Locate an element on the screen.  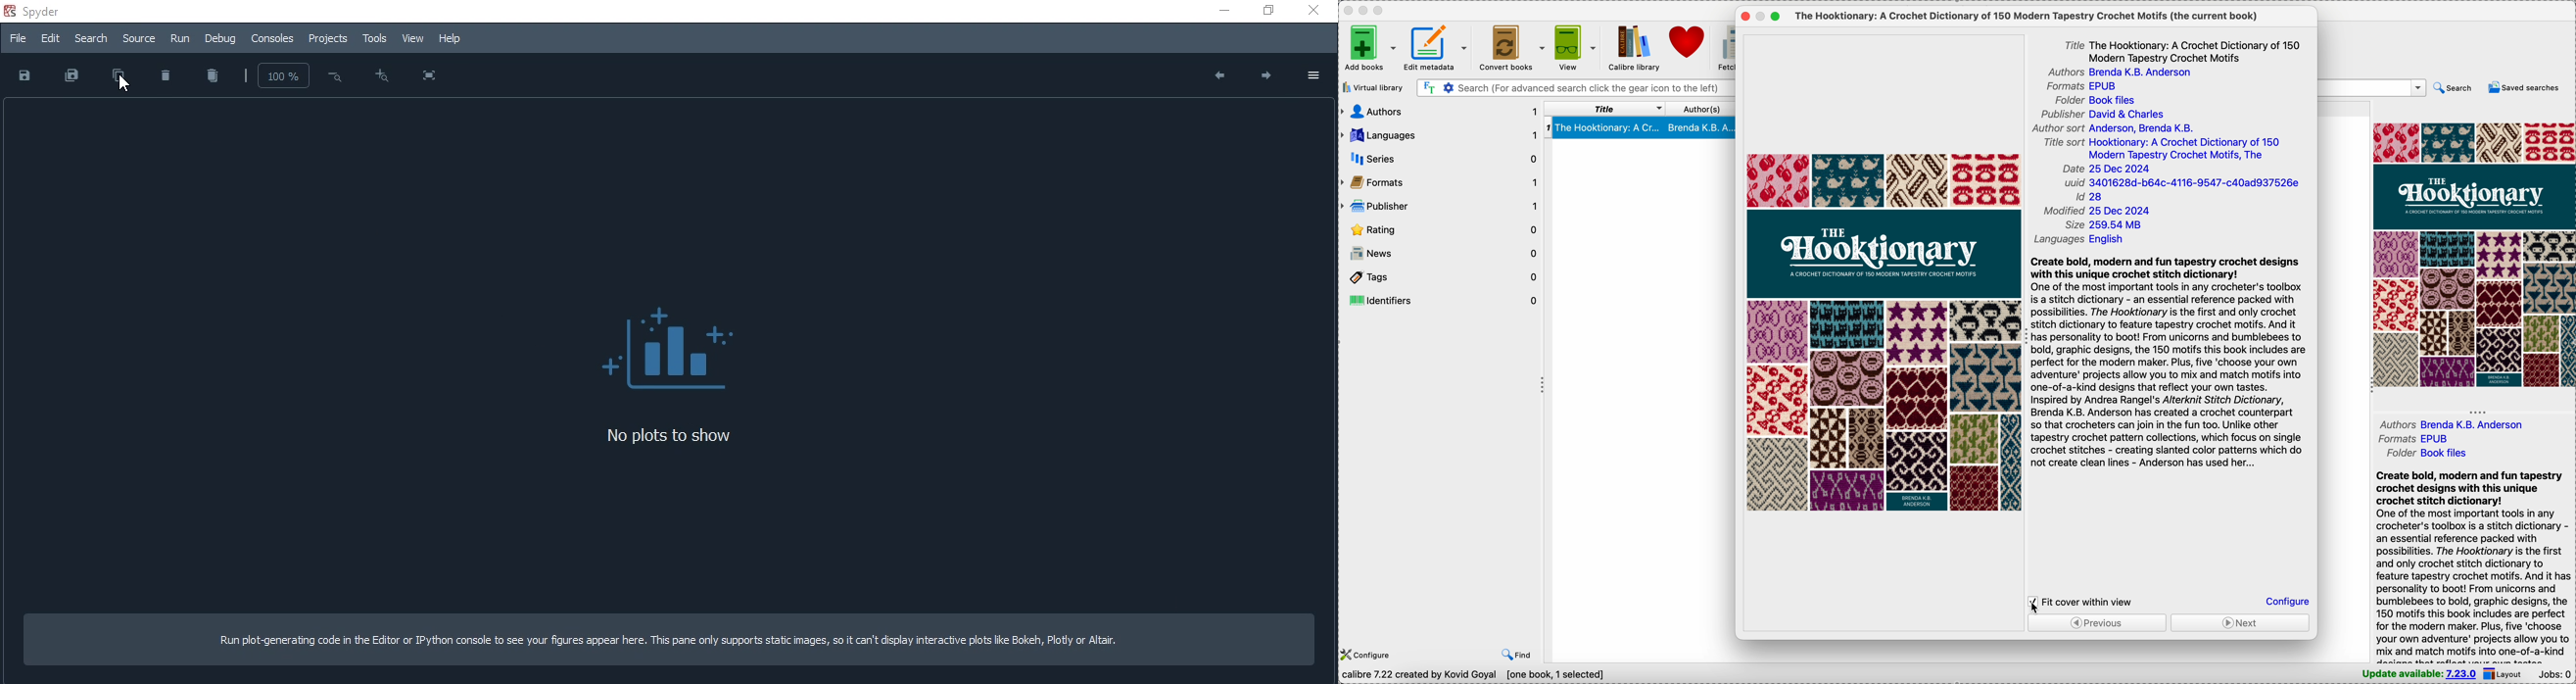
Search is located at coordinates (91, 38).